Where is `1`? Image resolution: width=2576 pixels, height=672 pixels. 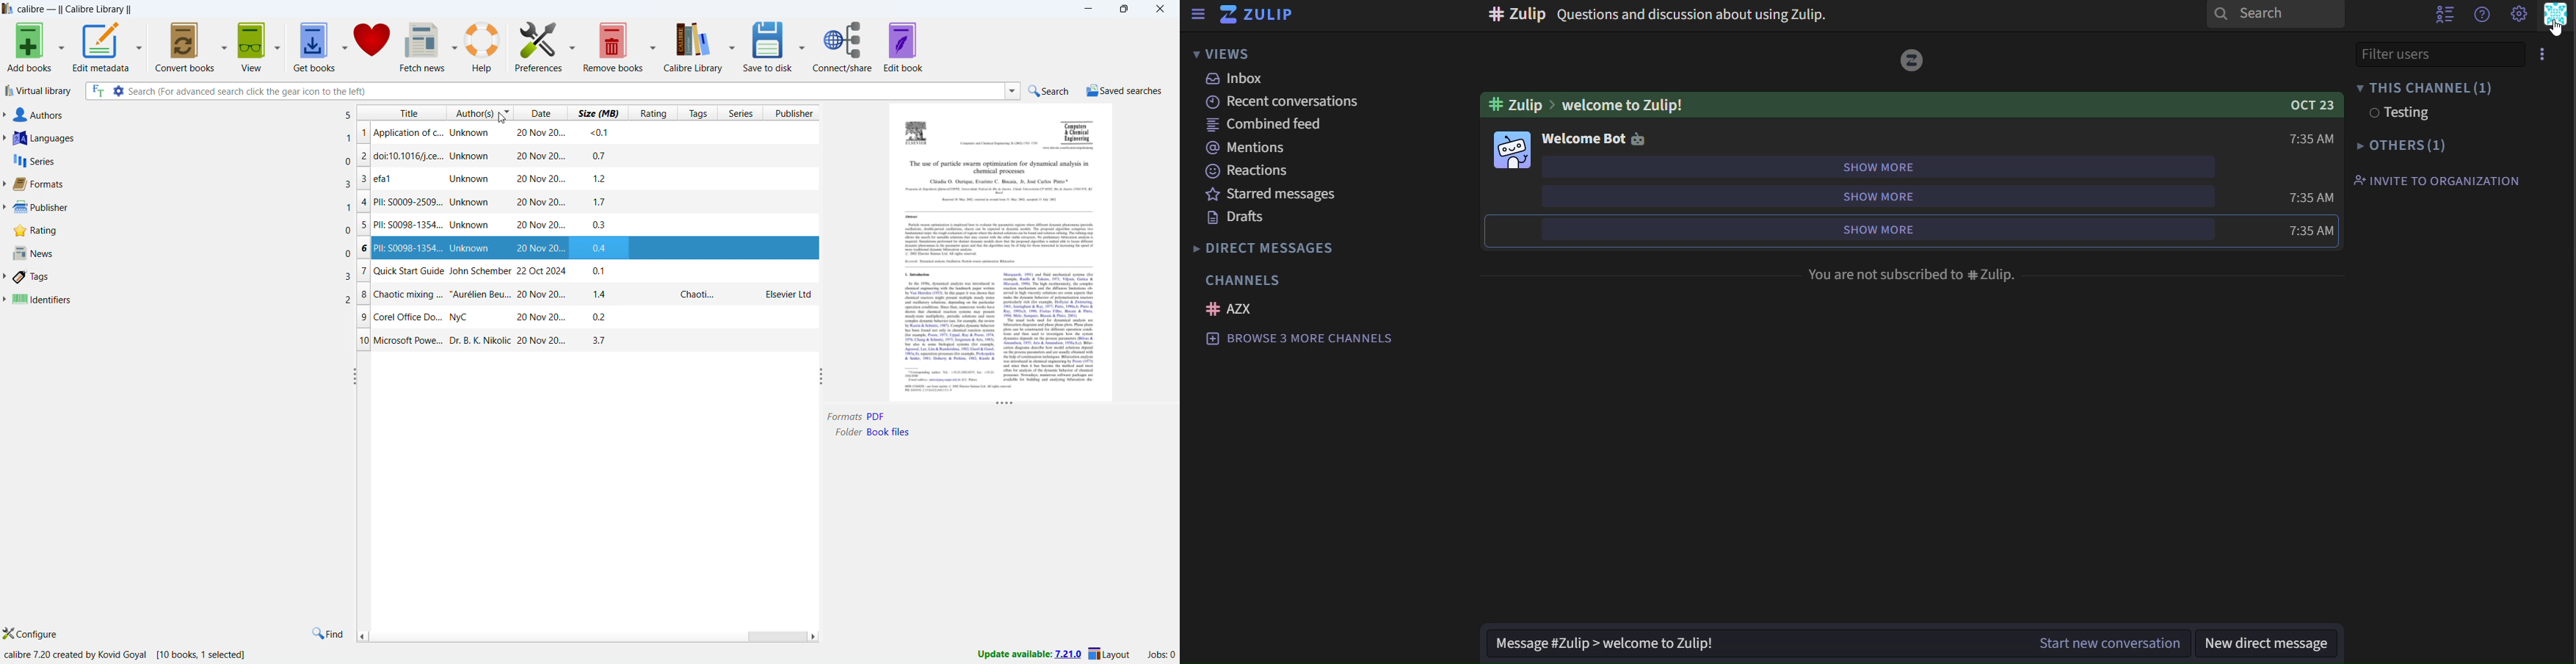 1 is located at coordinates (363, 133).